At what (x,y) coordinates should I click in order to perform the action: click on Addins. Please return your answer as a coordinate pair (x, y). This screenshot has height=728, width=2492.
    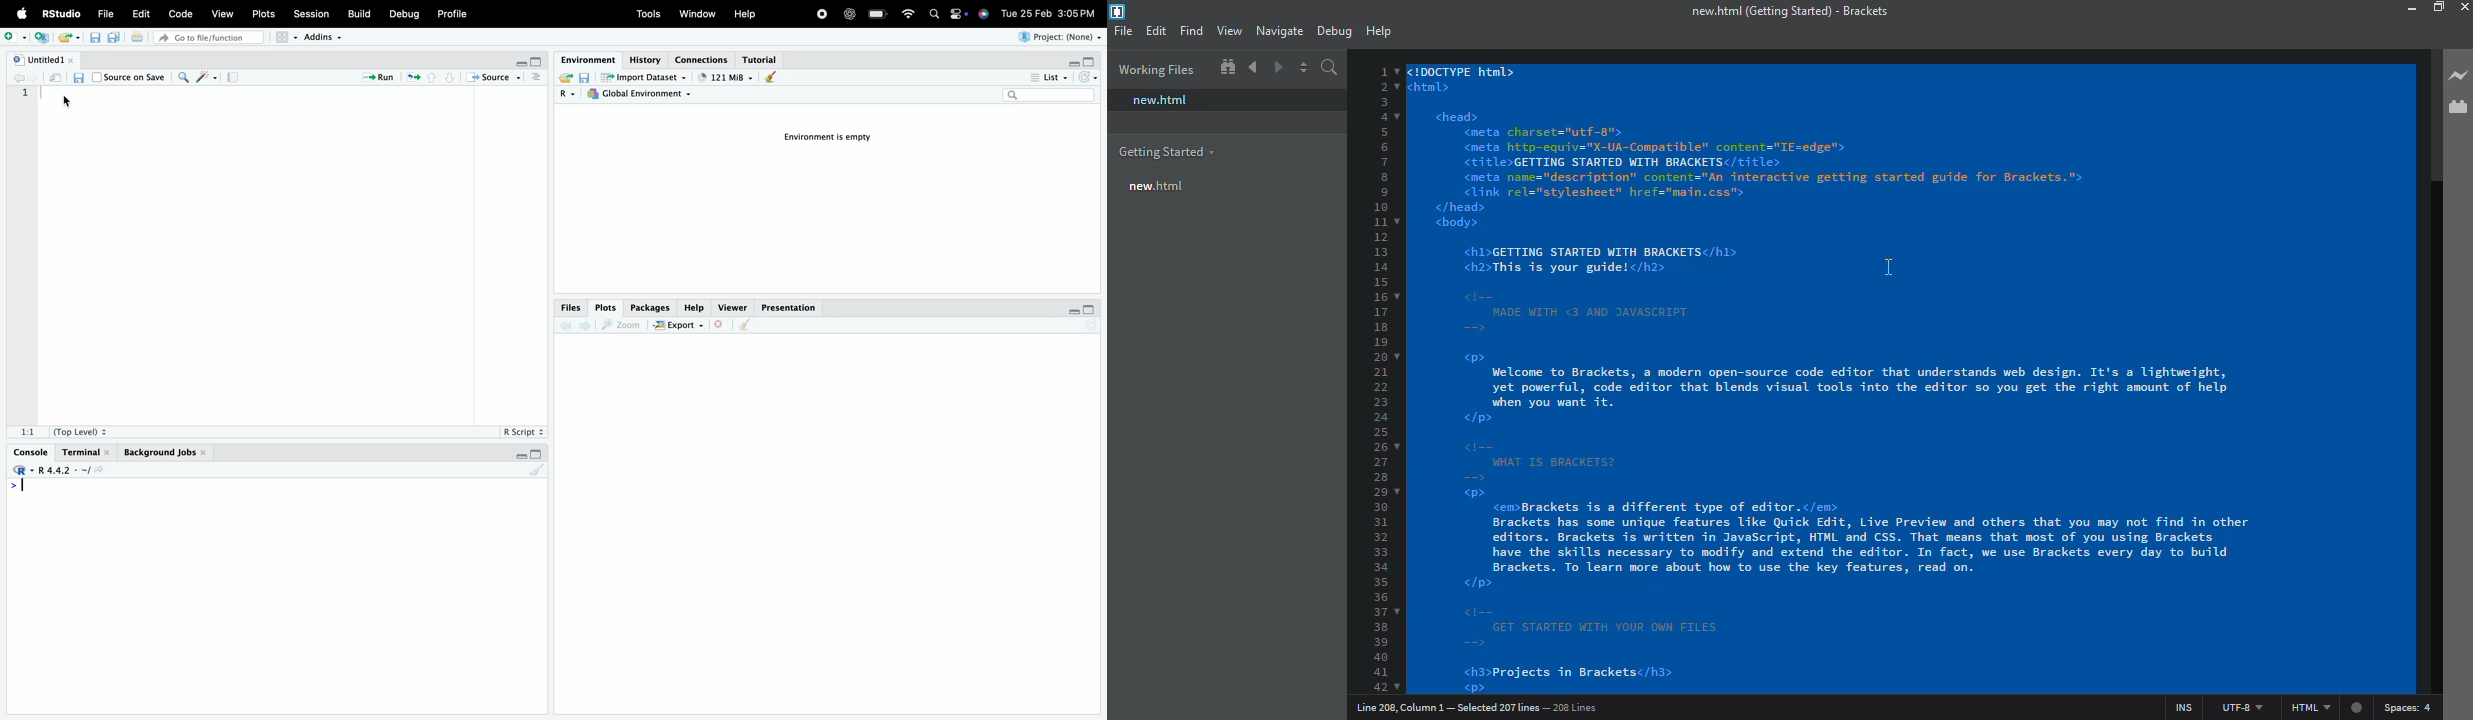
    Looking at the image, I should click on (323, 36).